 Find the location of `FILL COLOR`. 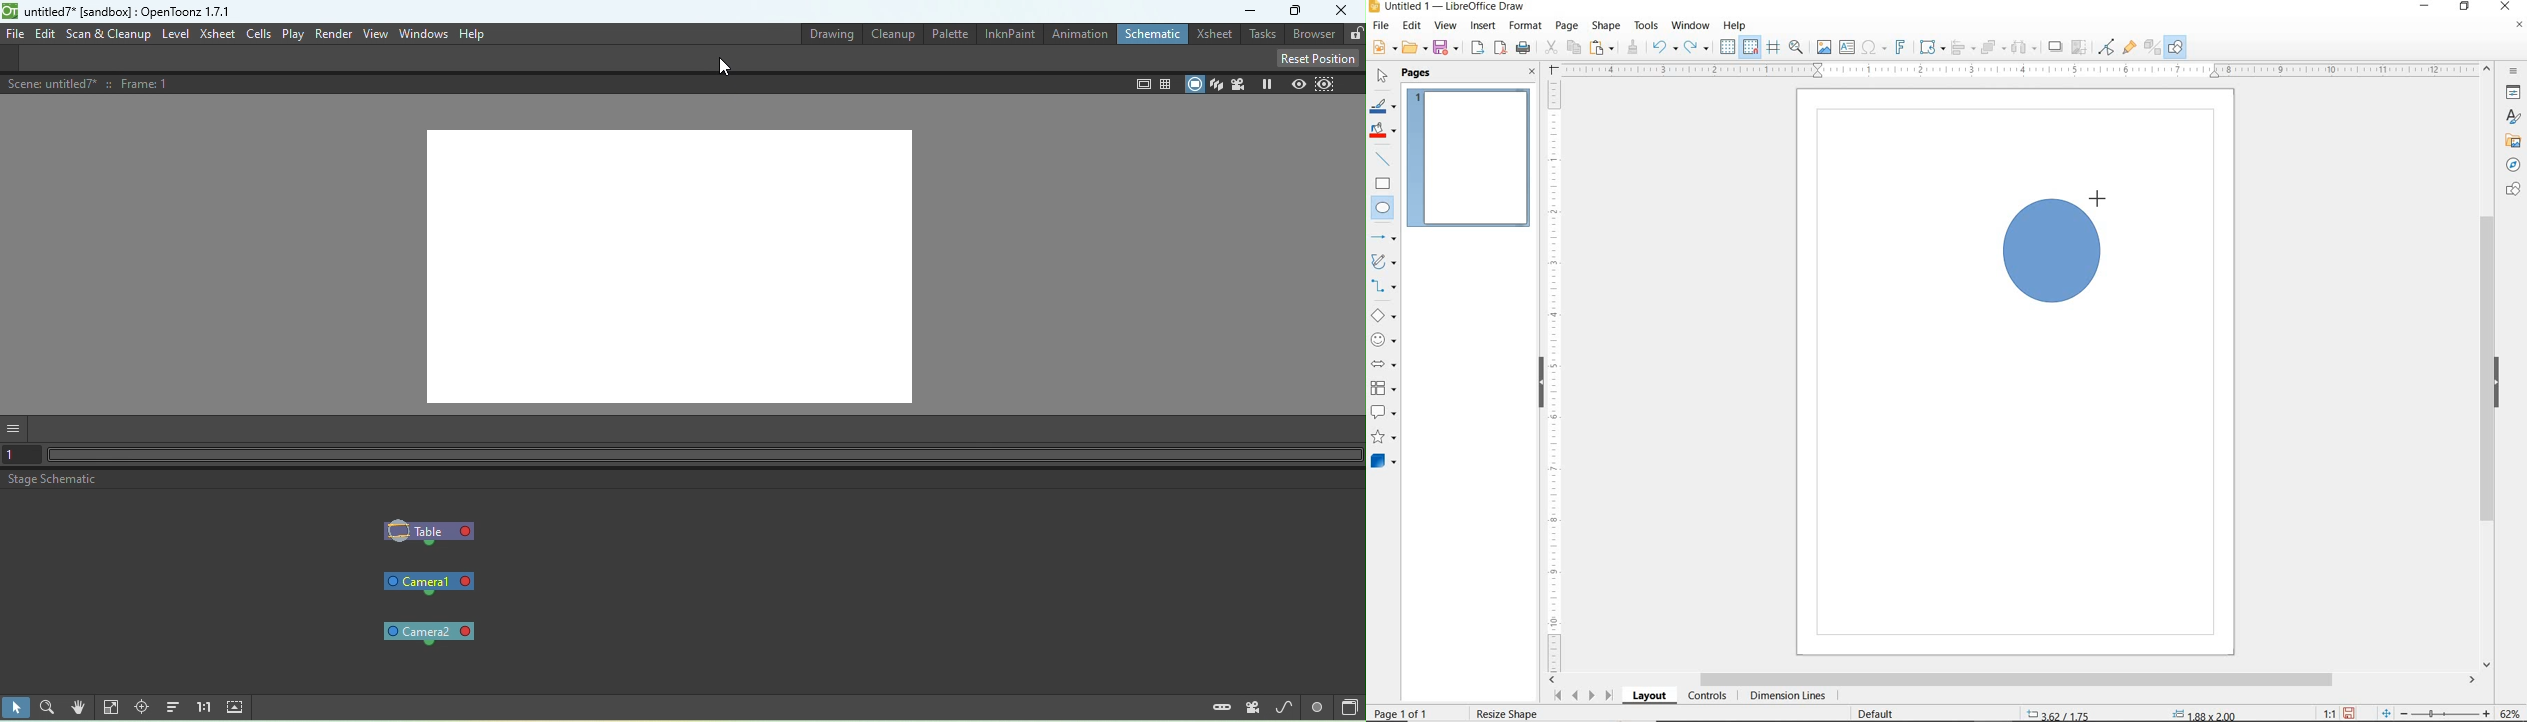

FILL COLOR is located at coordinates (1384, 131).